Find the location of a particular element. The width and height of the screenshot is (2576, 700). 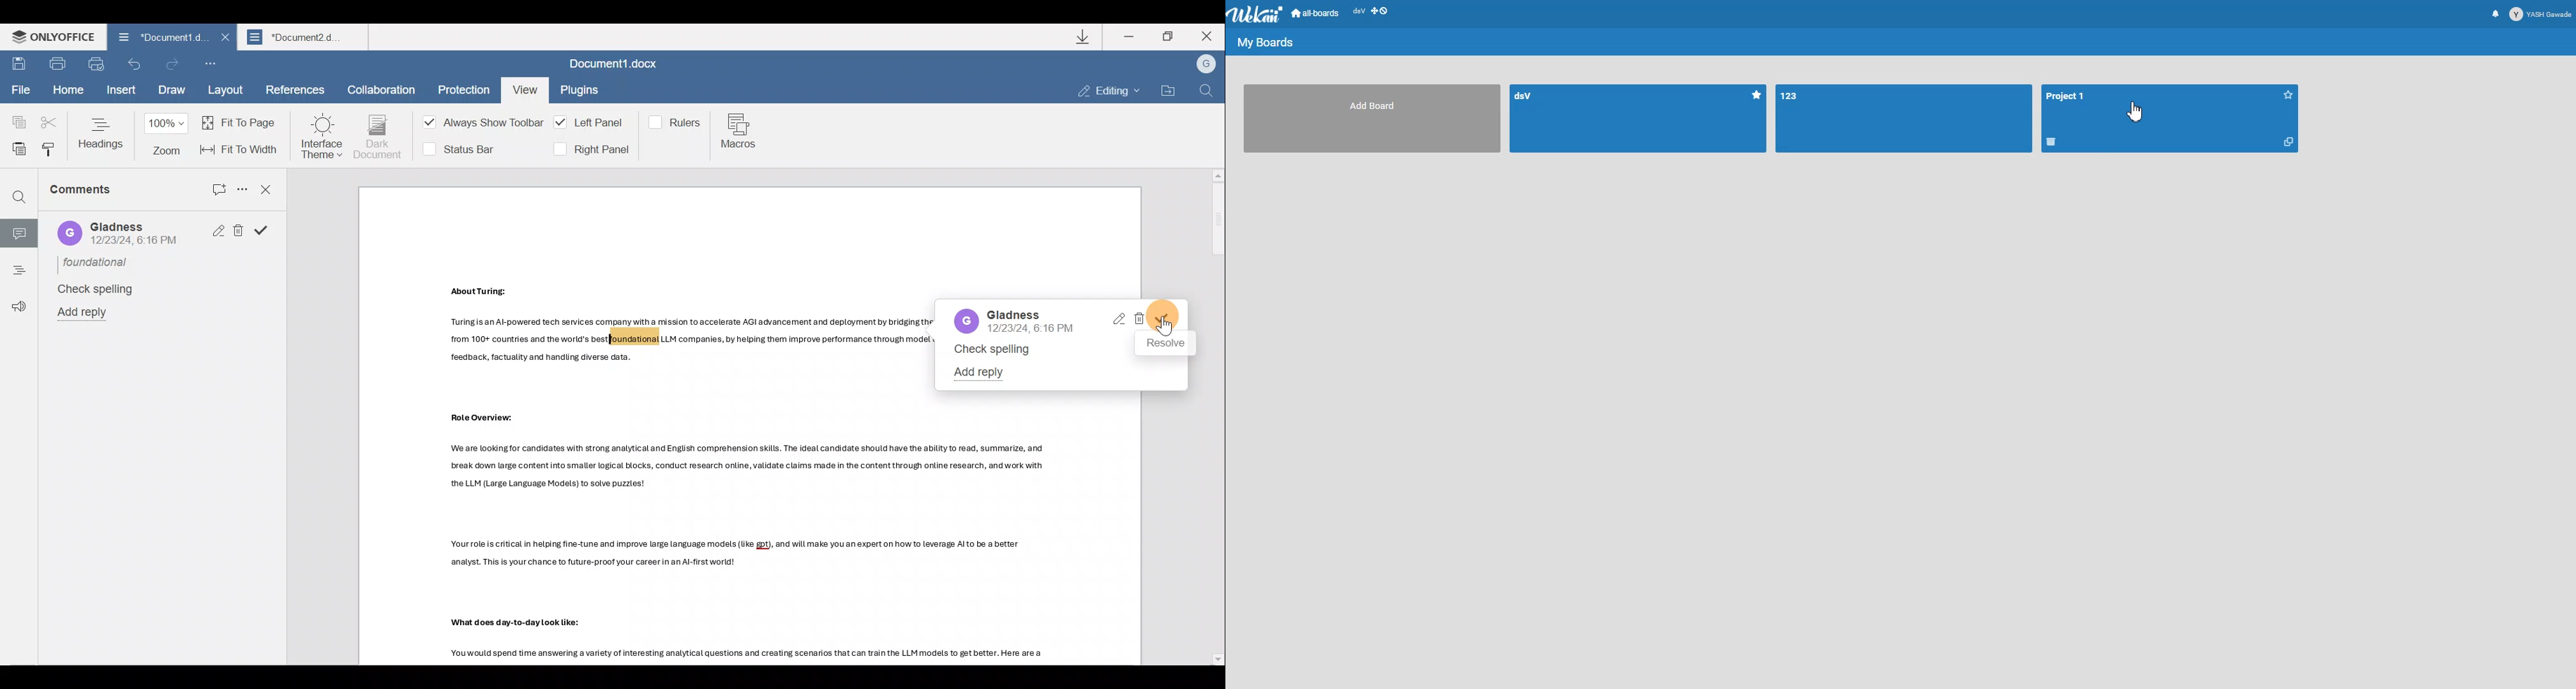

Starred Board is located at coordinates (1756, 95).